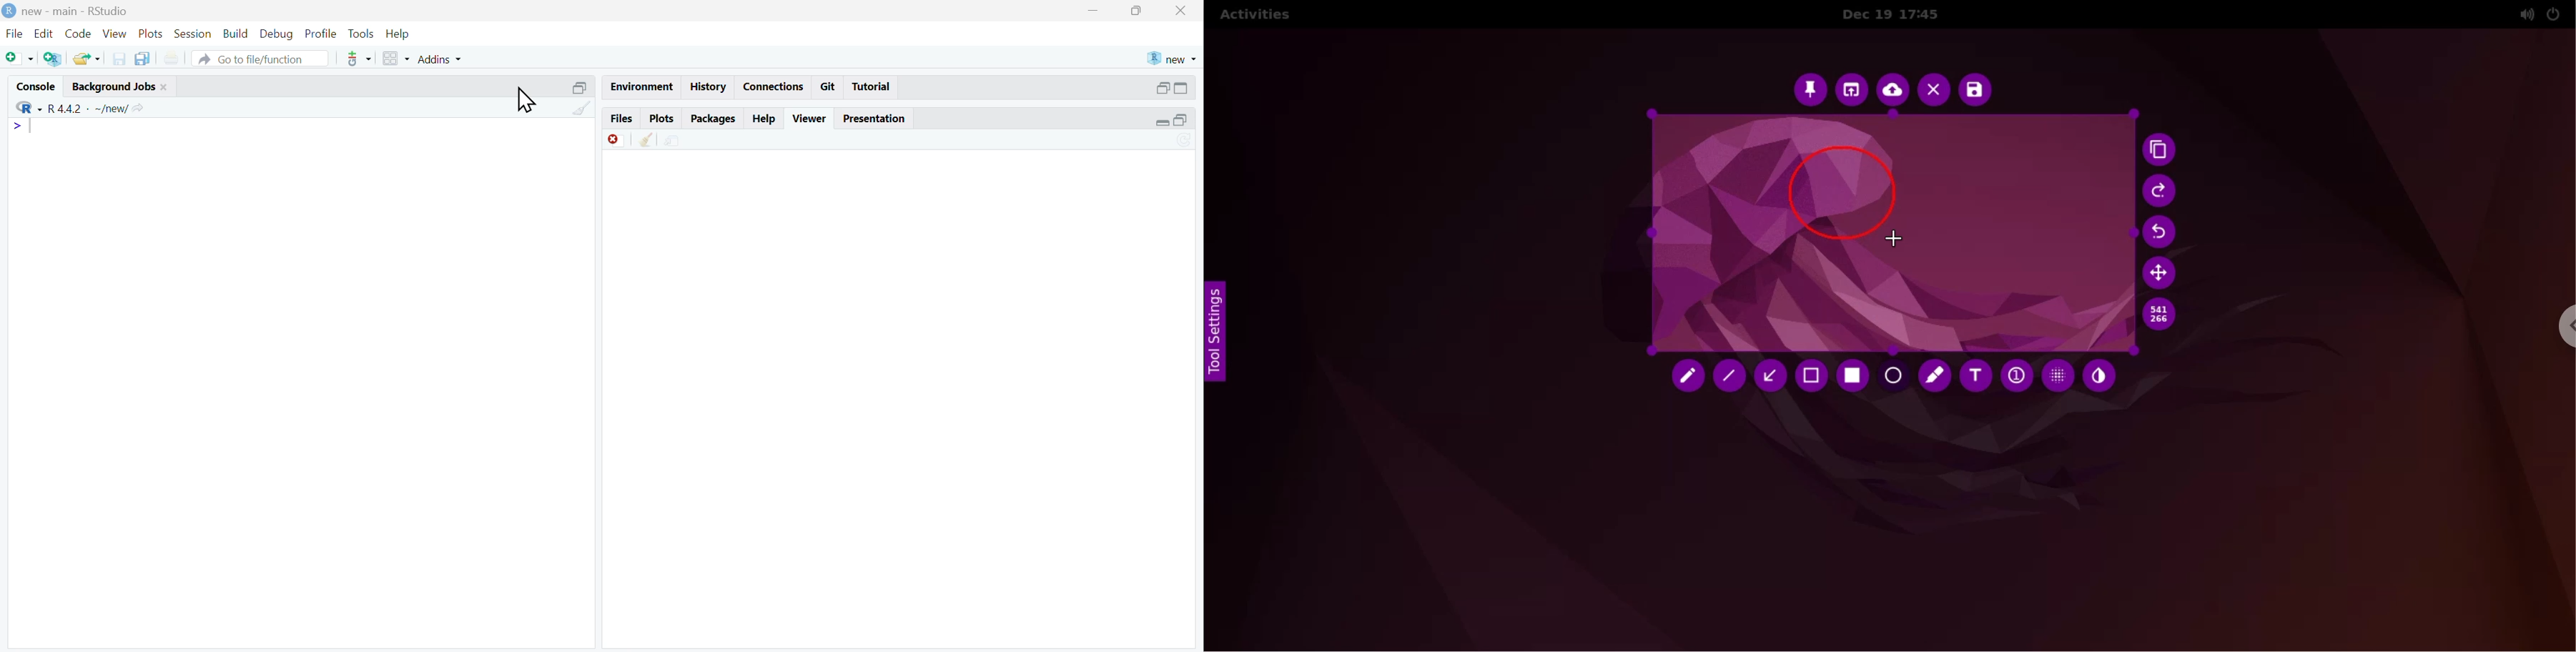 This screenshot has width=2576, height=672. I want to click on add R file, so click(54, 58).